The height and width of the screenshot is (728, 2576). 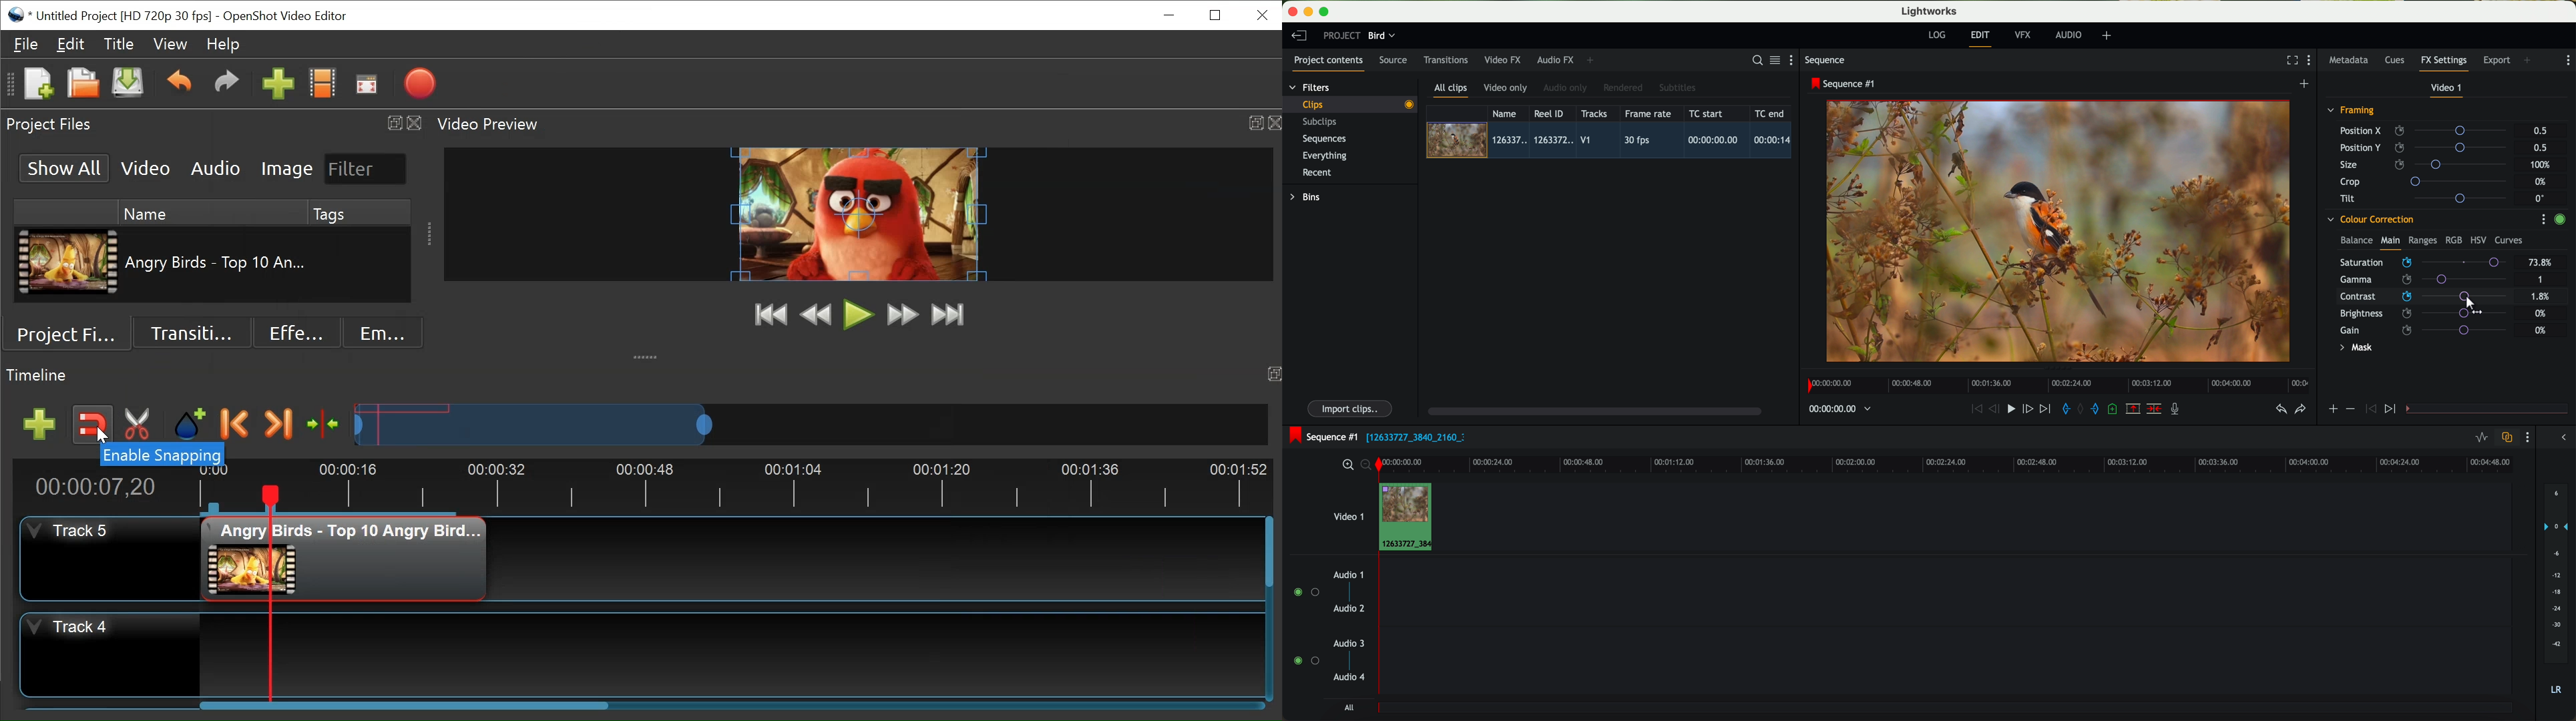 What do you see at coordinates (1774, 60) in the screenshot?
I see `toggle between list and title view` at bounding box center [1774, 60].